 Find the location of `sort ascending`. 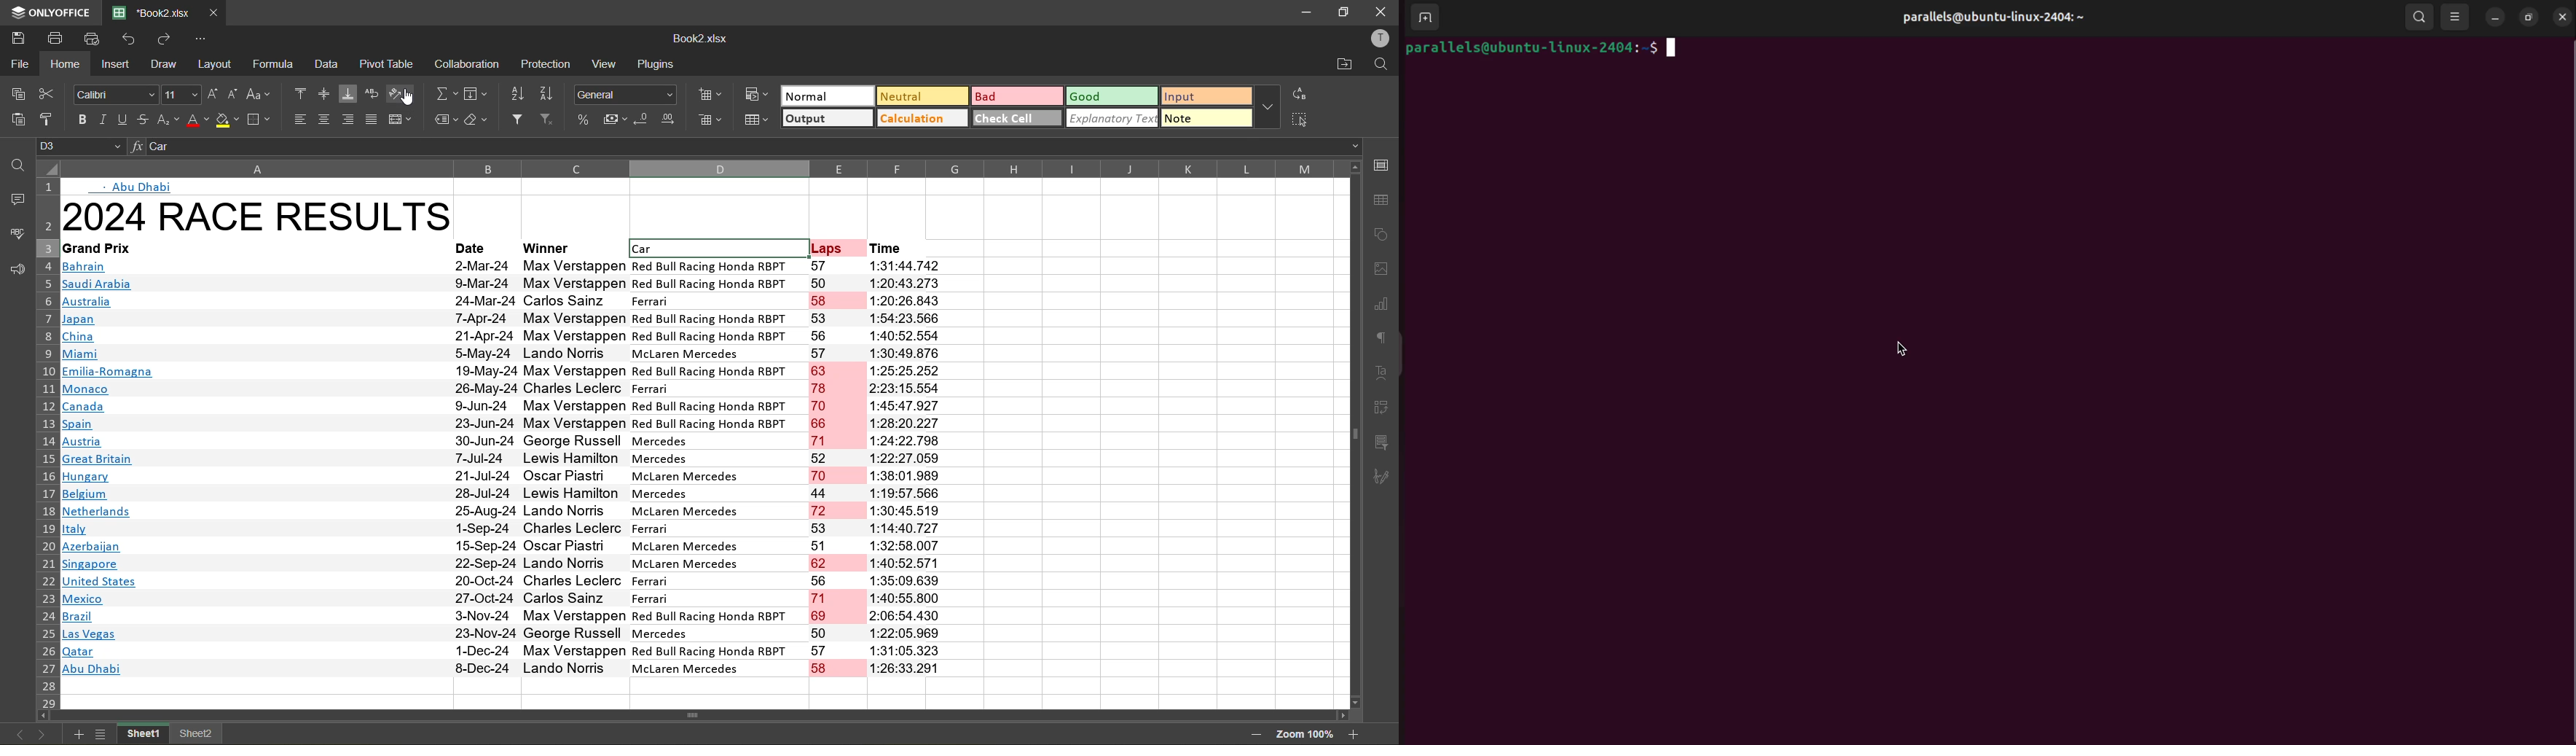

sort ascending is located at coordinates (519, 95).